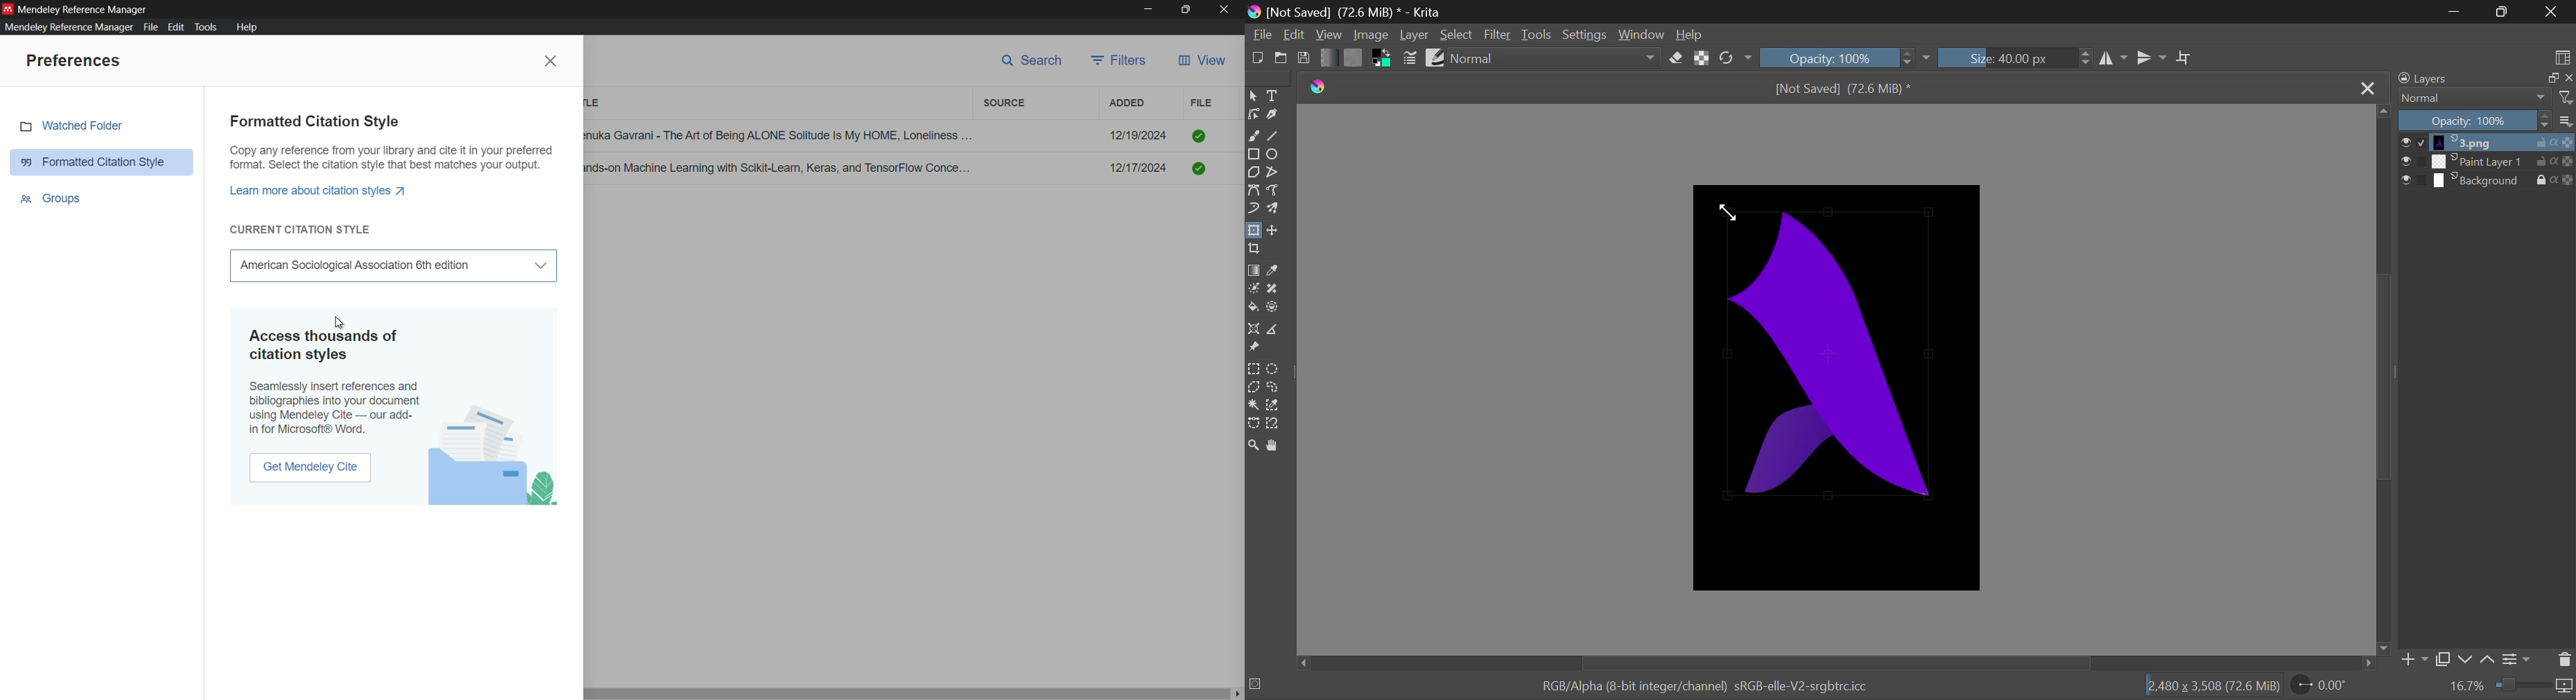 The width and height of the screenshot is (2576, 700). What do you see at coordinates (1839, 356) in the screenshot?
I see `Image Selection Edited` at bounding box center [1839, 356].